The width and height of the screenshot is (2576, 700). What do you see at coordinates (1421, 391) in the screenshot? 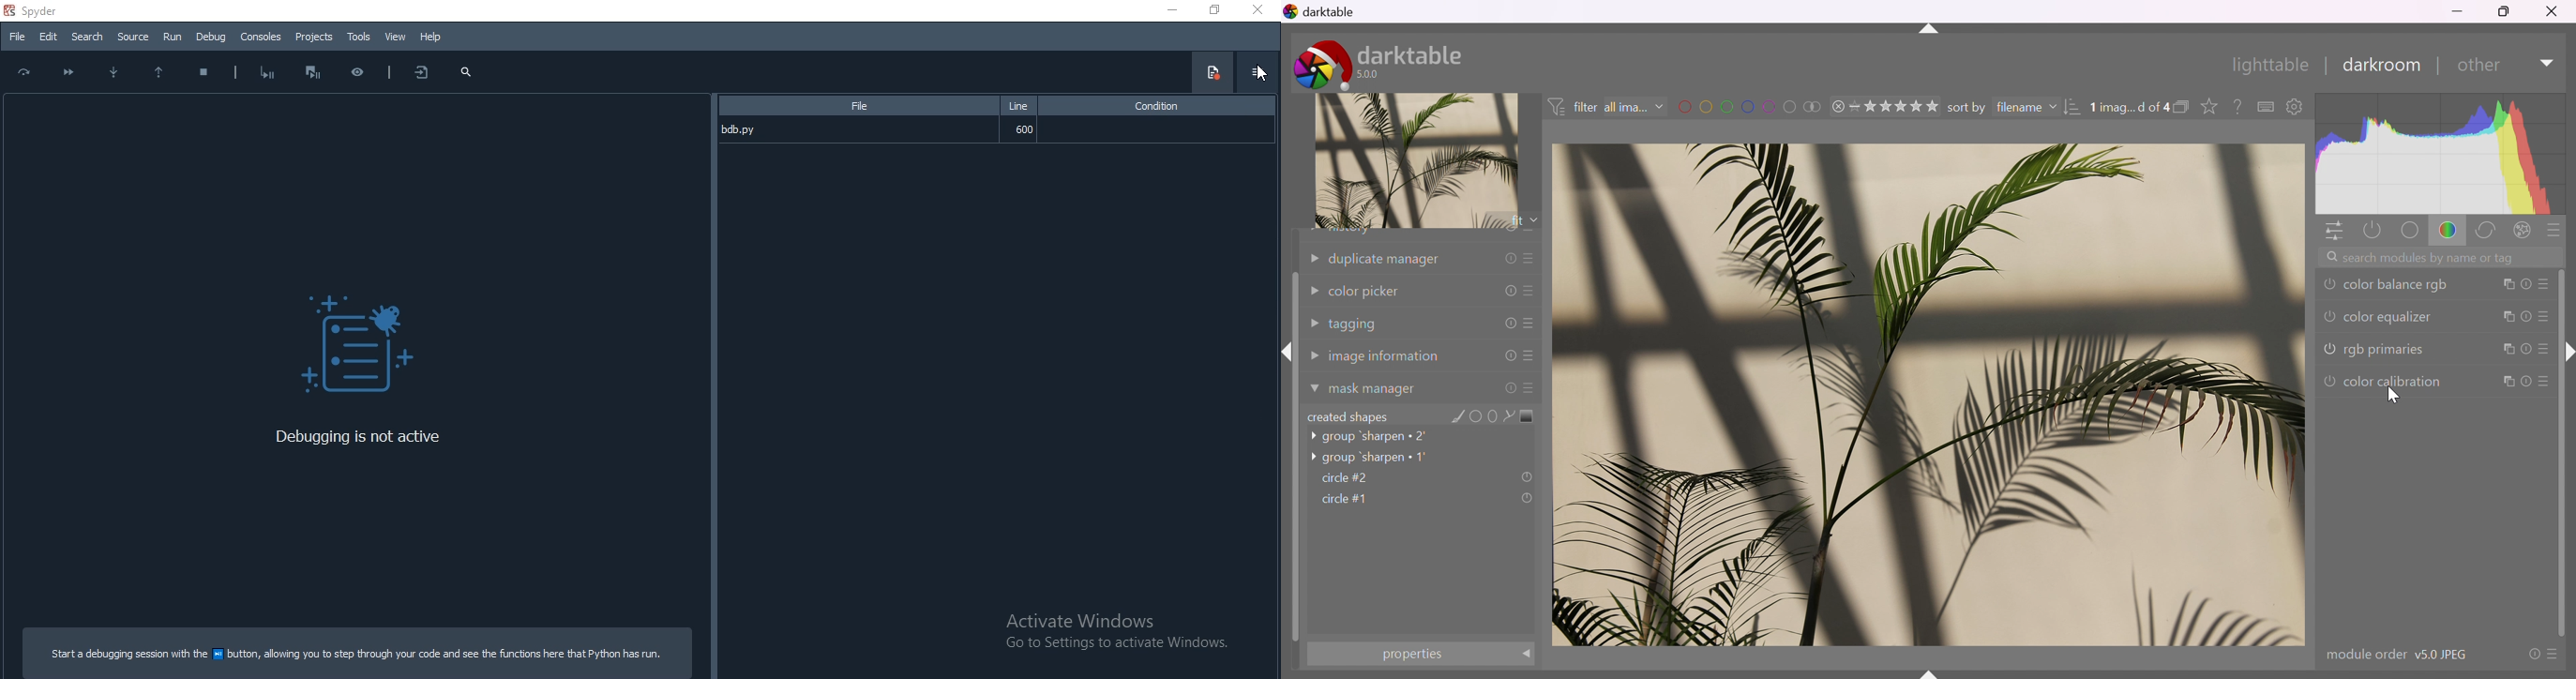
I see `mask manager` at bounding box center [1421, 391].